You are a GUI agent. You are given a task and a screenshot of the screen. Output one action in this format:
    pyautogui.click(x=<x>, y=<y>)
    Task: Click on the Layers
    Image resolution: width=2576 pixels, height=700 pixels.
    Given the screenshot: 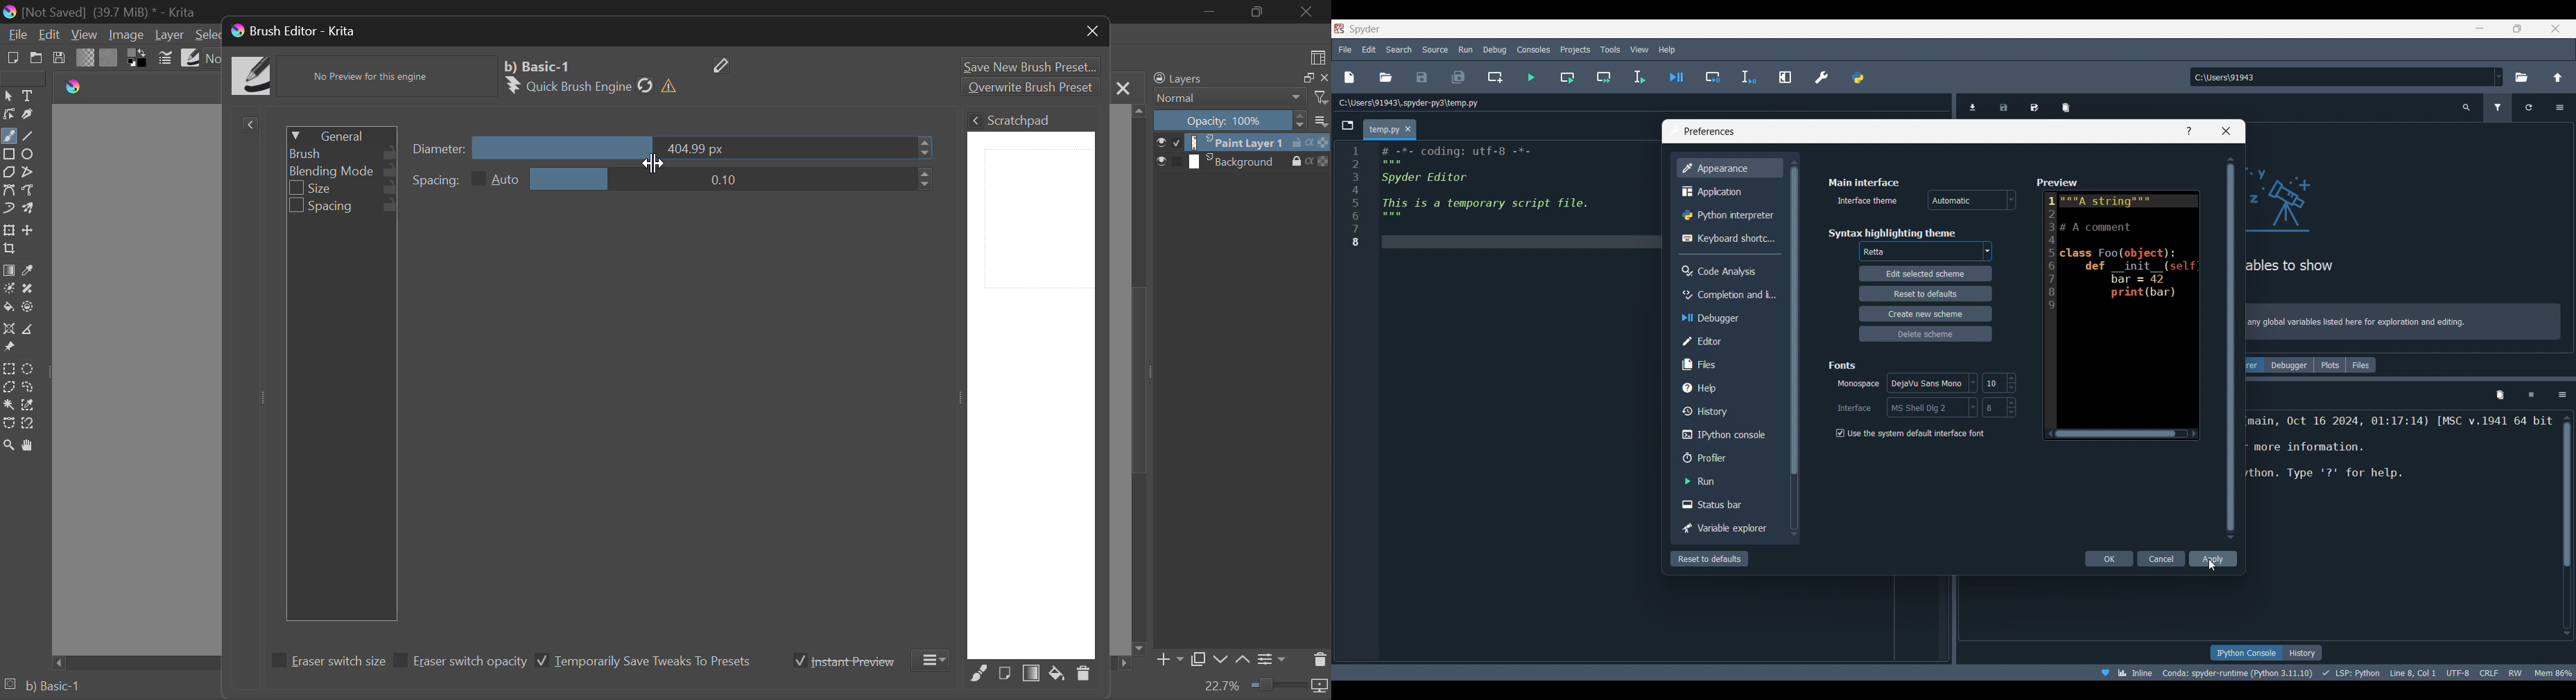 What is the action you would take?
    pyautogui.click(x=1240, y=78)
    